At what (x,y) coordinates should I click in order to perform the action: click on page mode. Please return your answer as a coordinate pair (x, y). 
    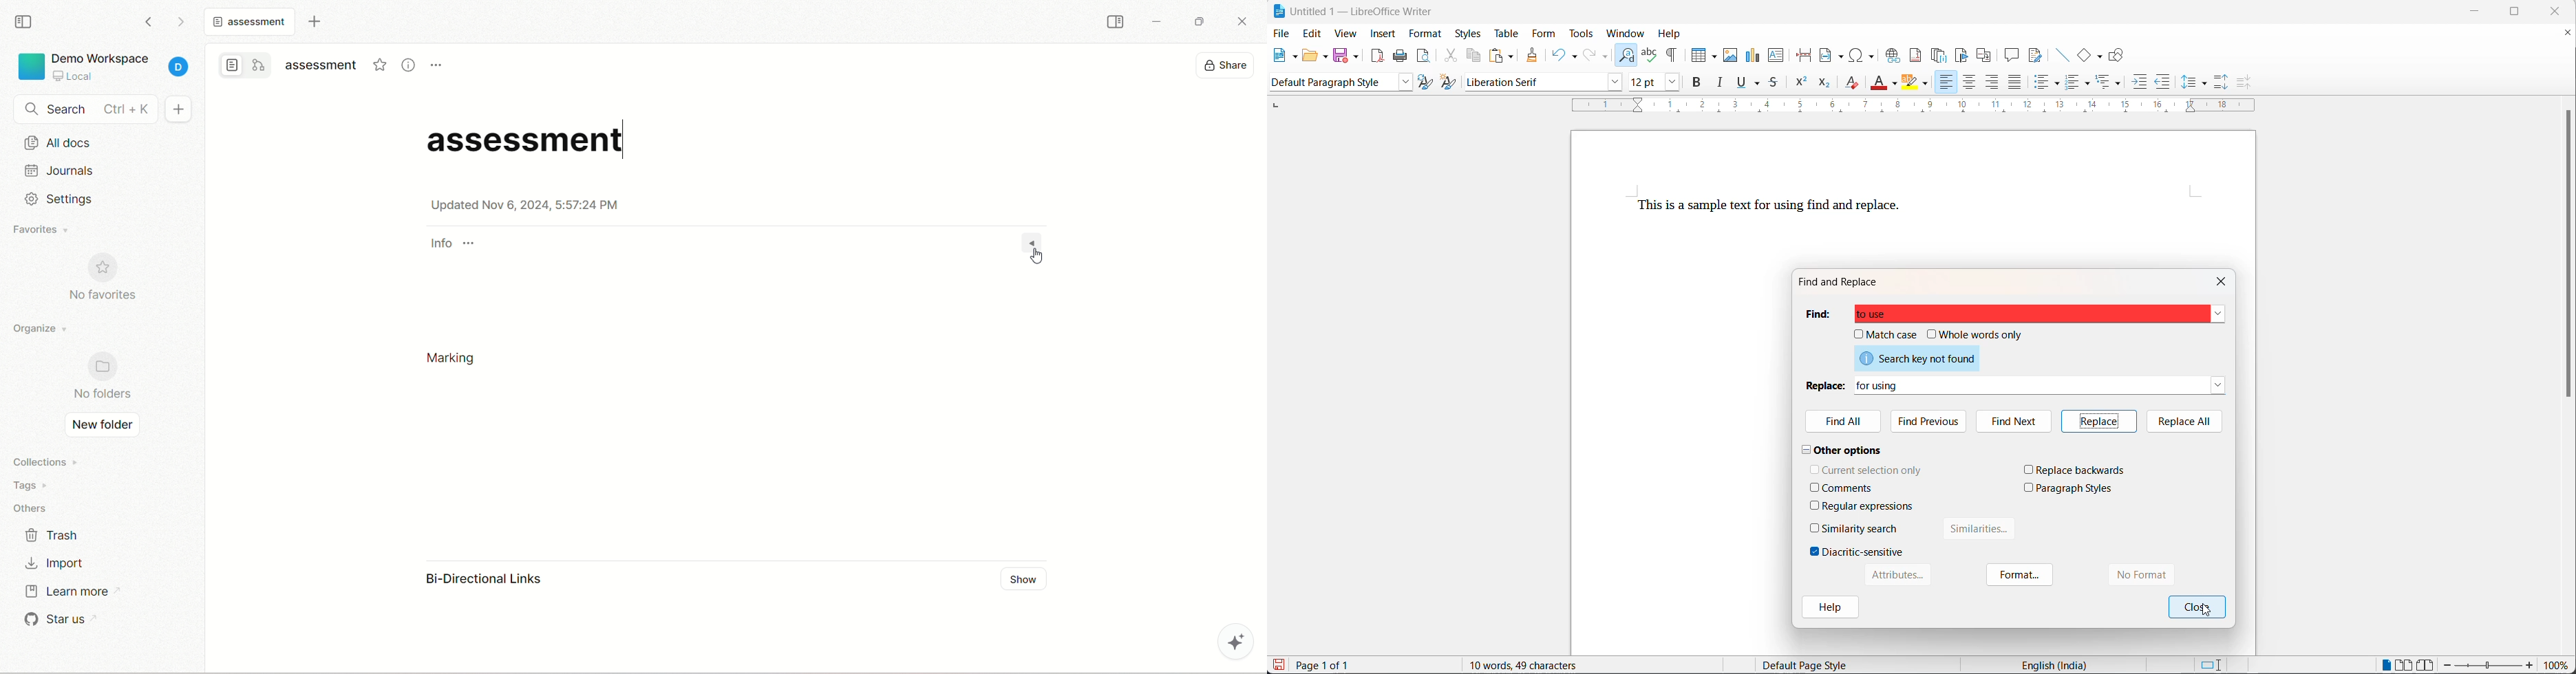
    Looking at the image, I should click on (229, 66).